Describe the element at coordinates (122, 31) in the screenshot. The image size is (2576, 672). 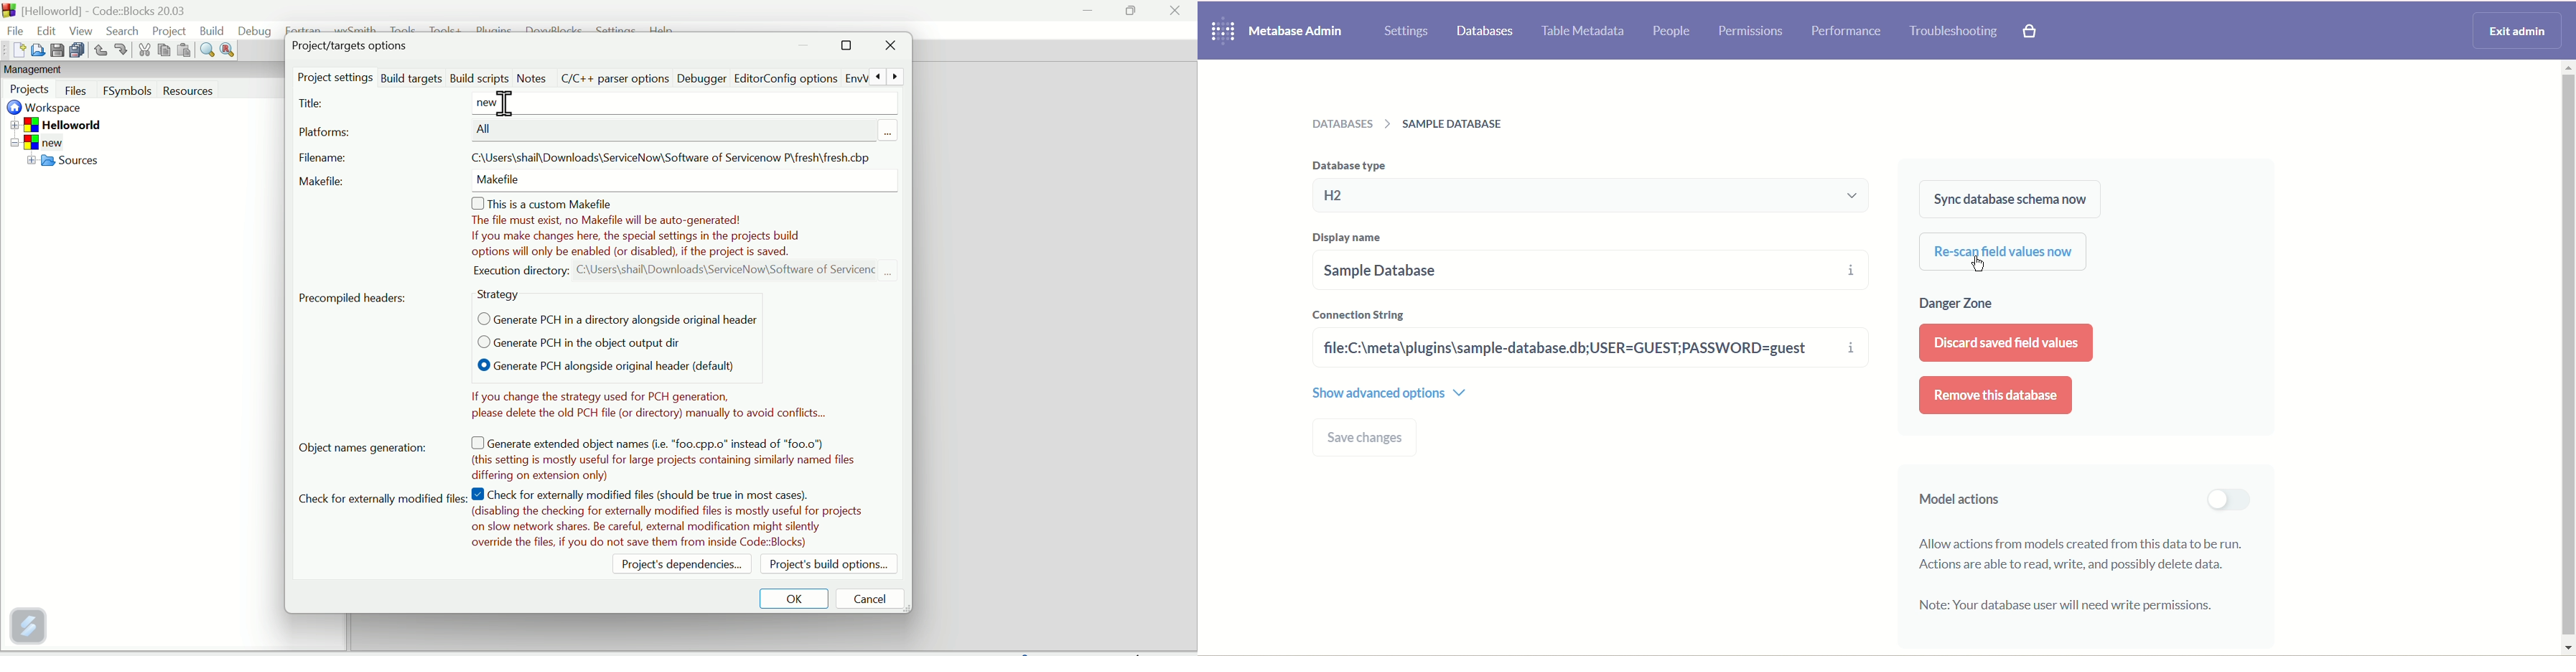
I see `Search` at that location.